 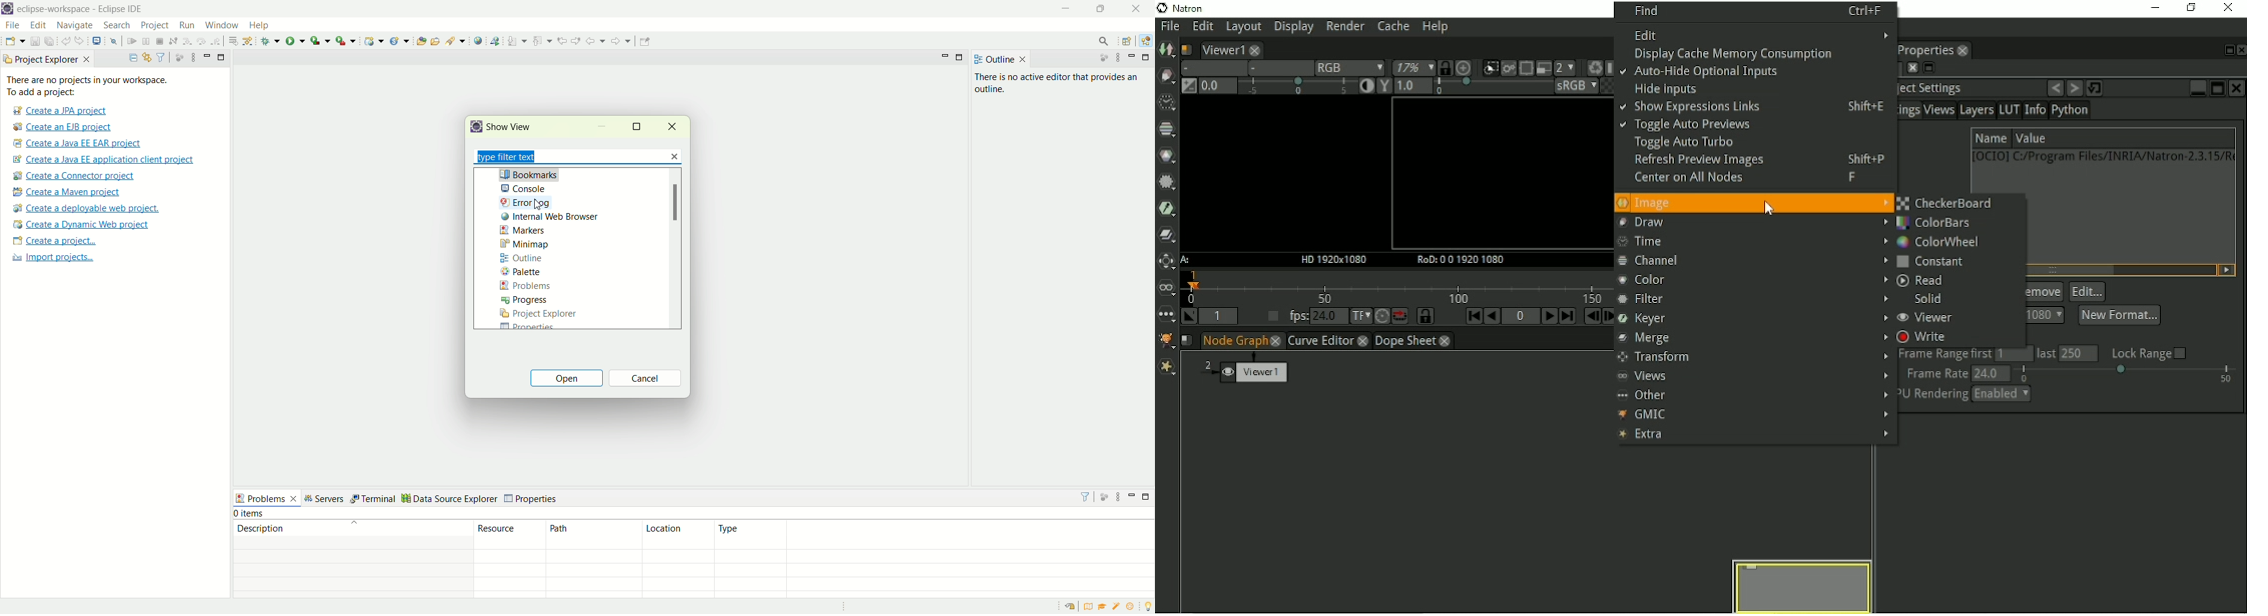 I want to click on save all, so click(x=49, y=41).